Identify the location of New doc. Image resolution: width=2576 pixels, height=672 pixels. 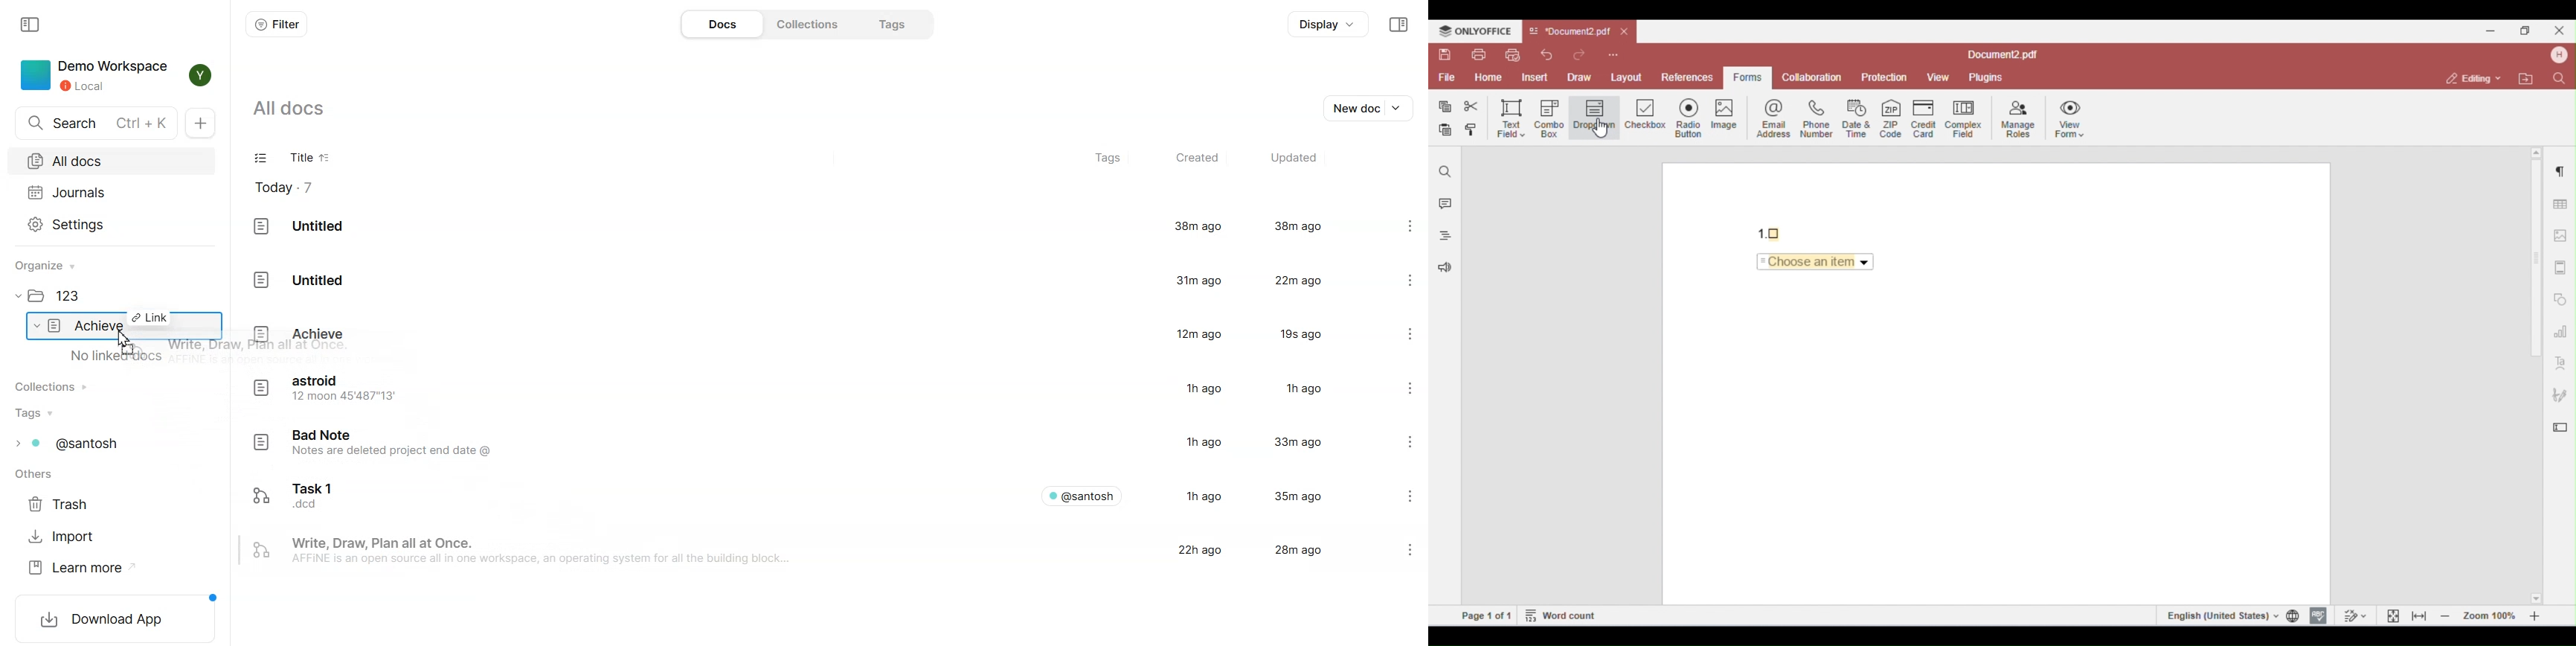
(1371, 106).